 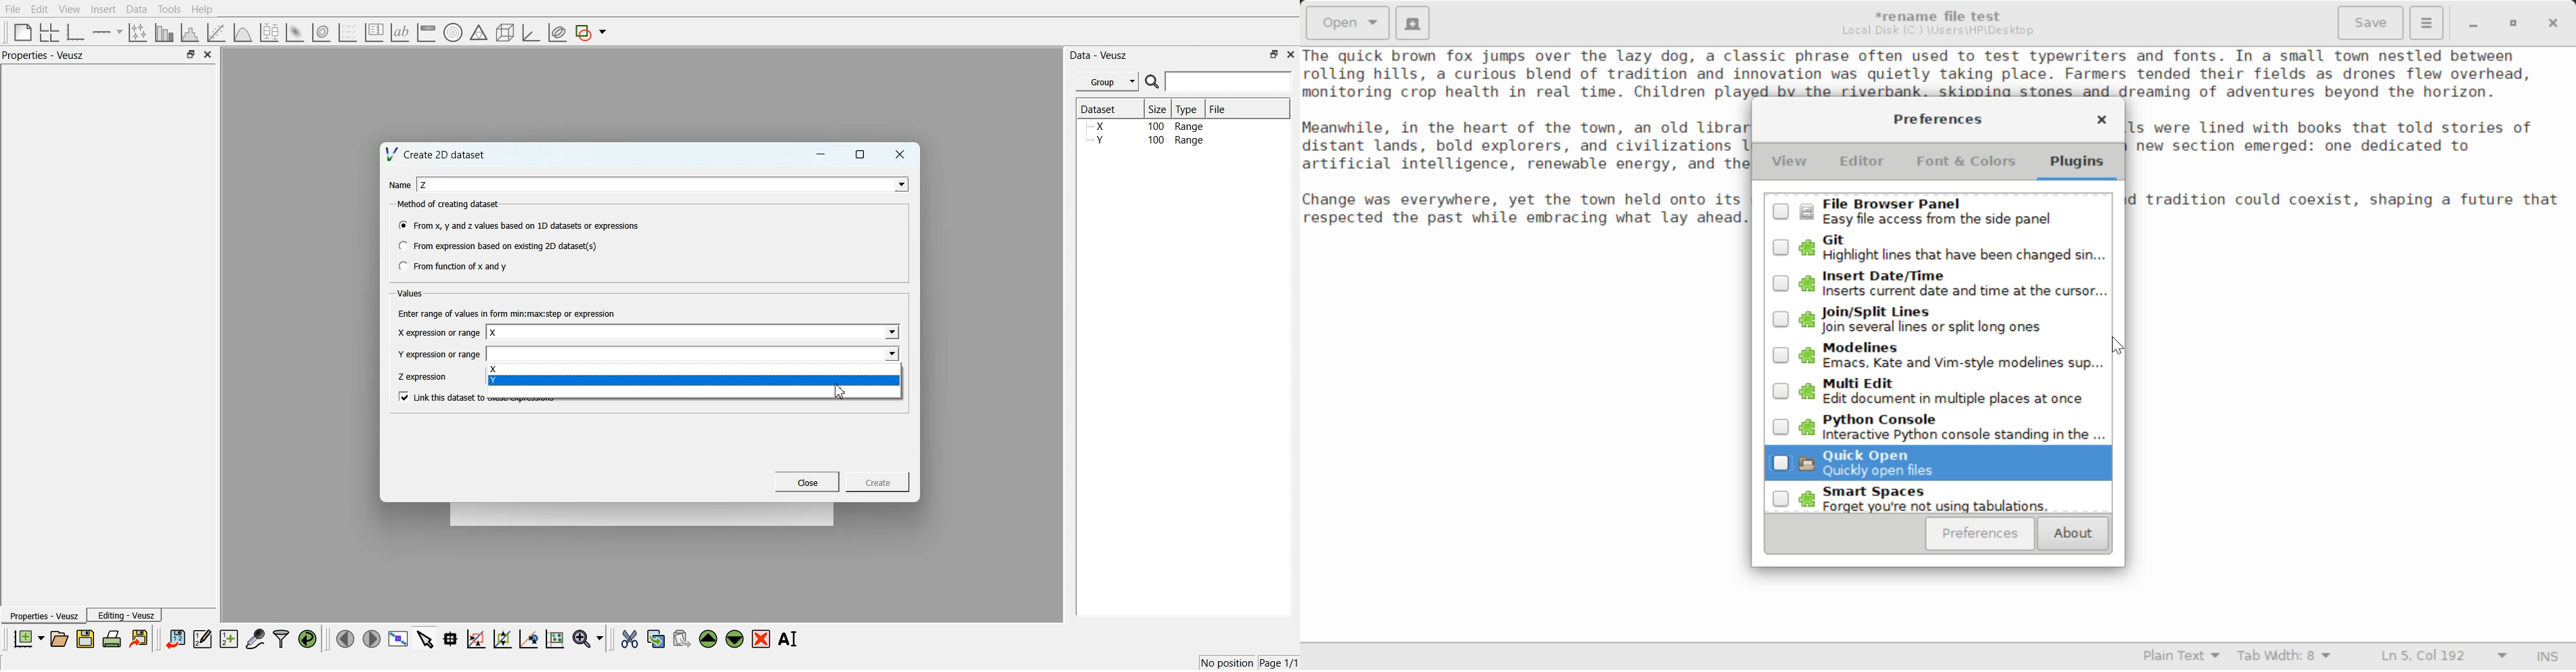 I want to click on Ternary Graph, so click(x=479, y=32).